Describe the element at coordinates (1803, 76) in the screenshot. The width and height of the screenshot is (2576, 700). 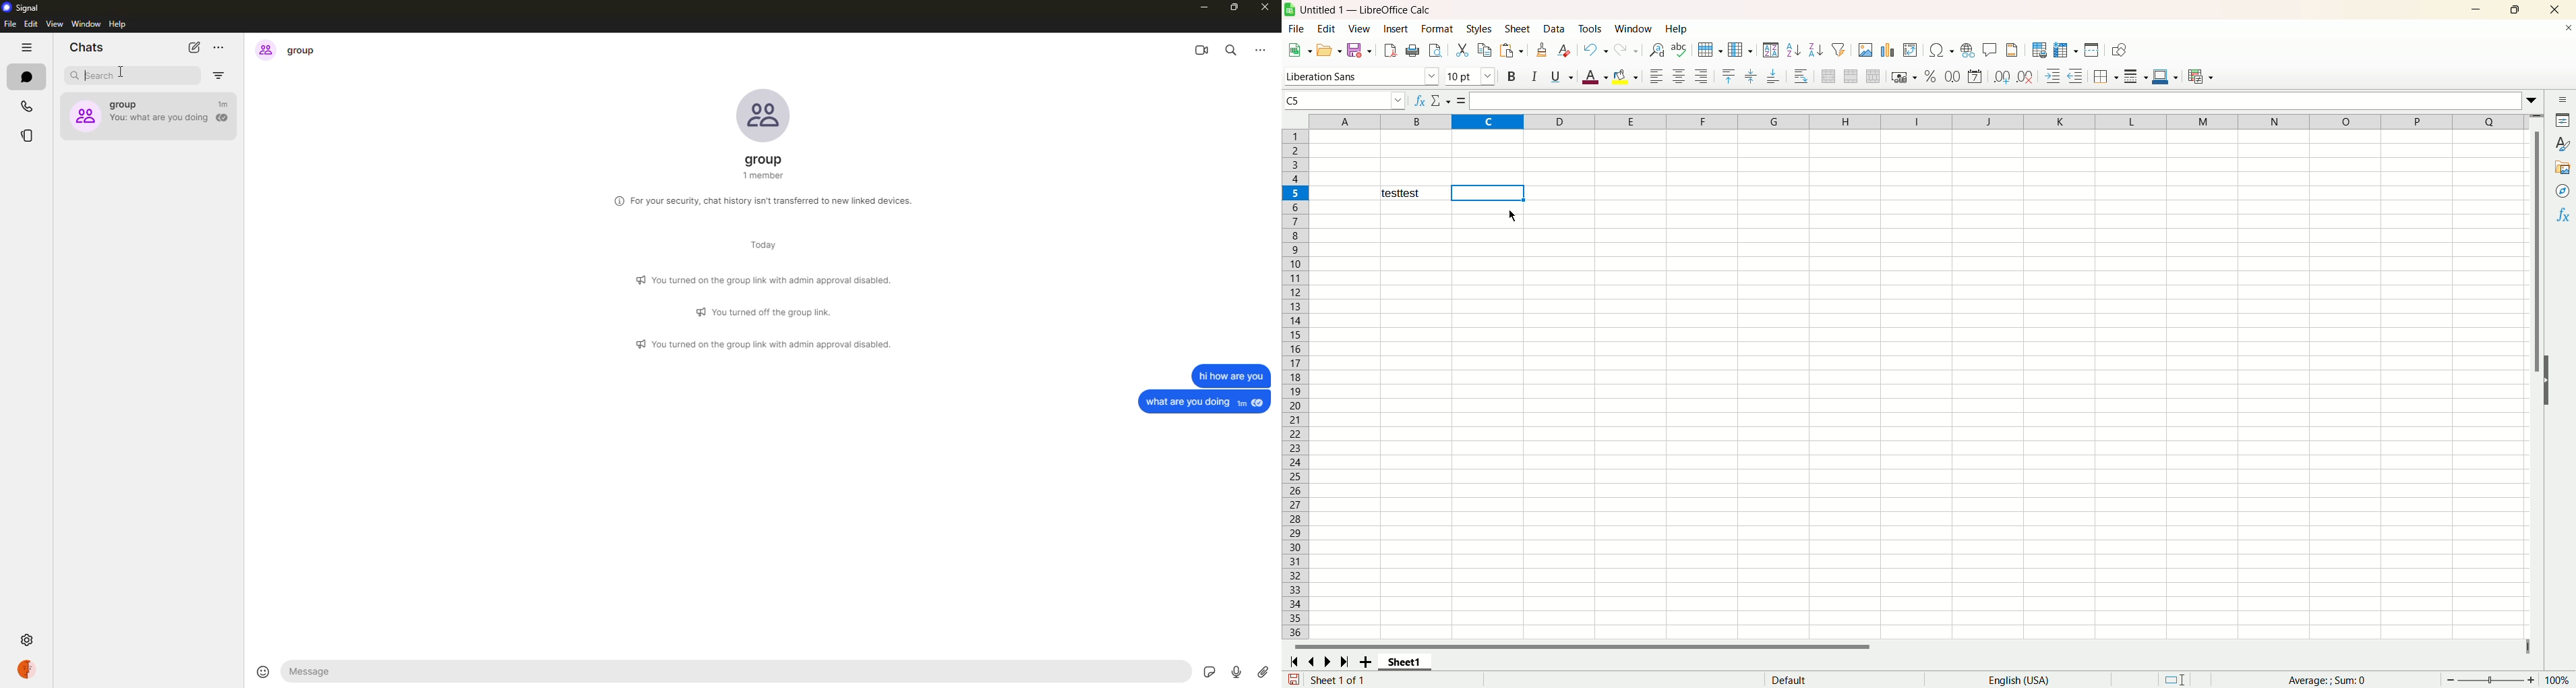
I see `wrap text` at that location.